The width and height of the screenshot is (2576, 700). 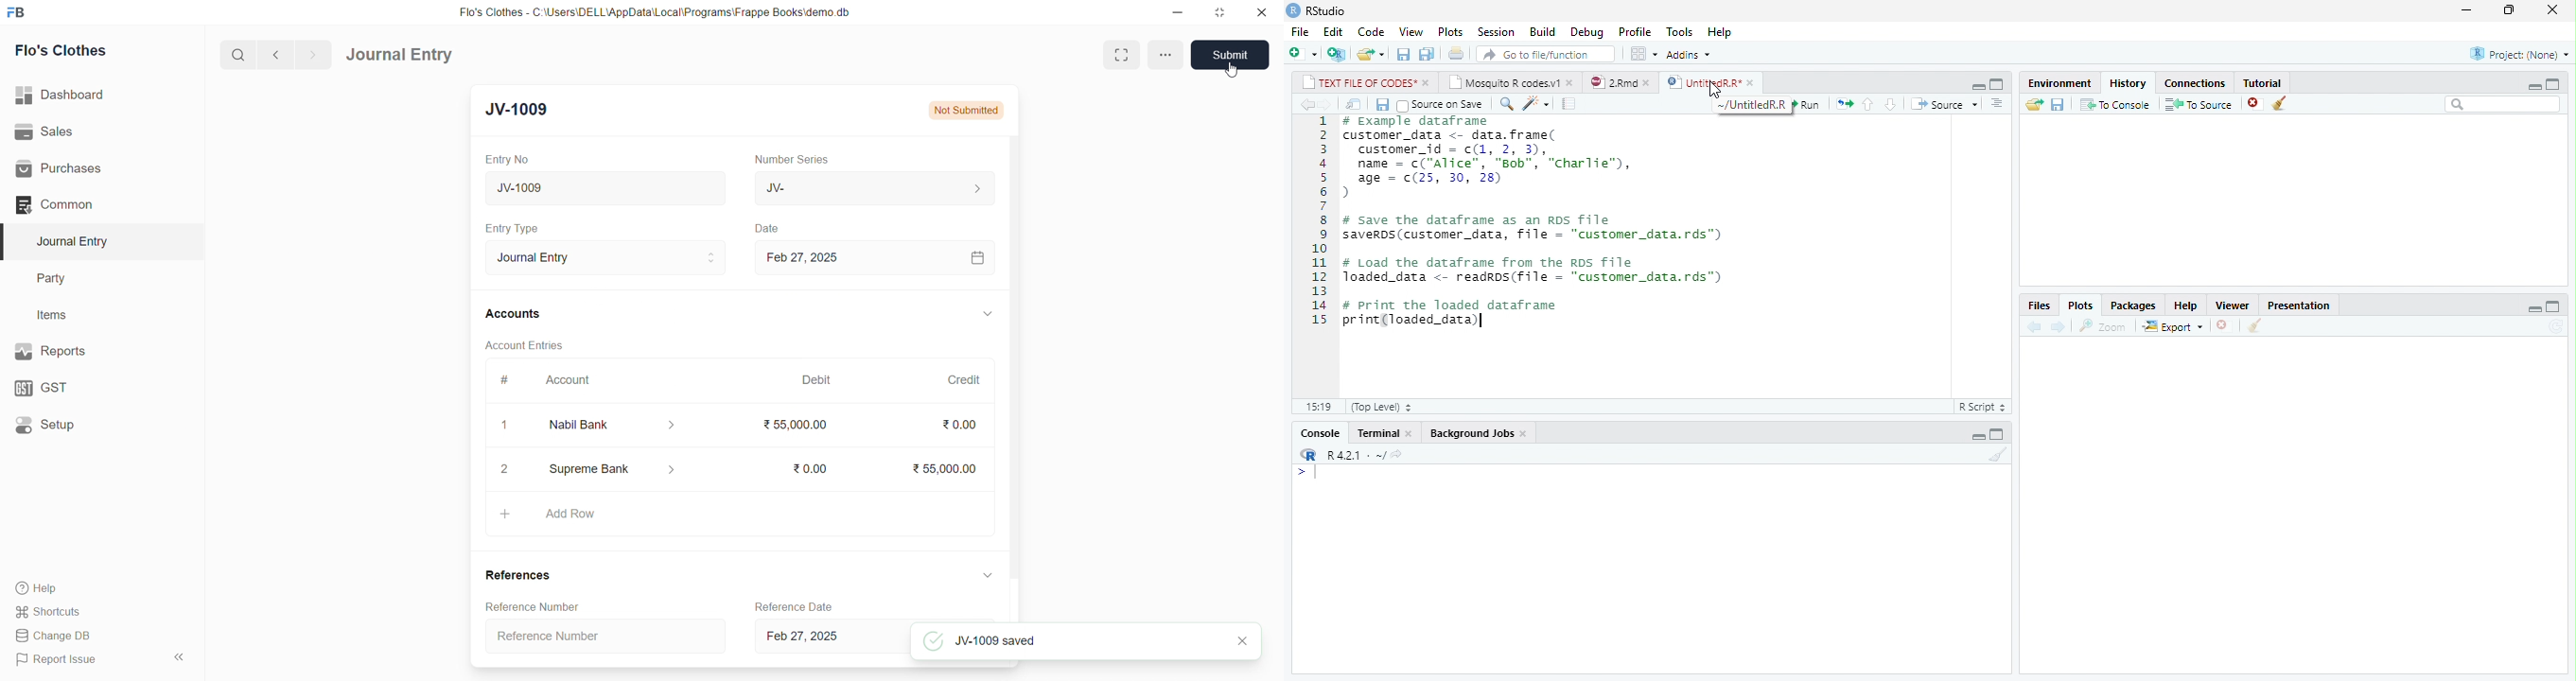 I want to click on # Print the loaded dataframe
print(loaded_data)|, so click(x=1463, y=316).